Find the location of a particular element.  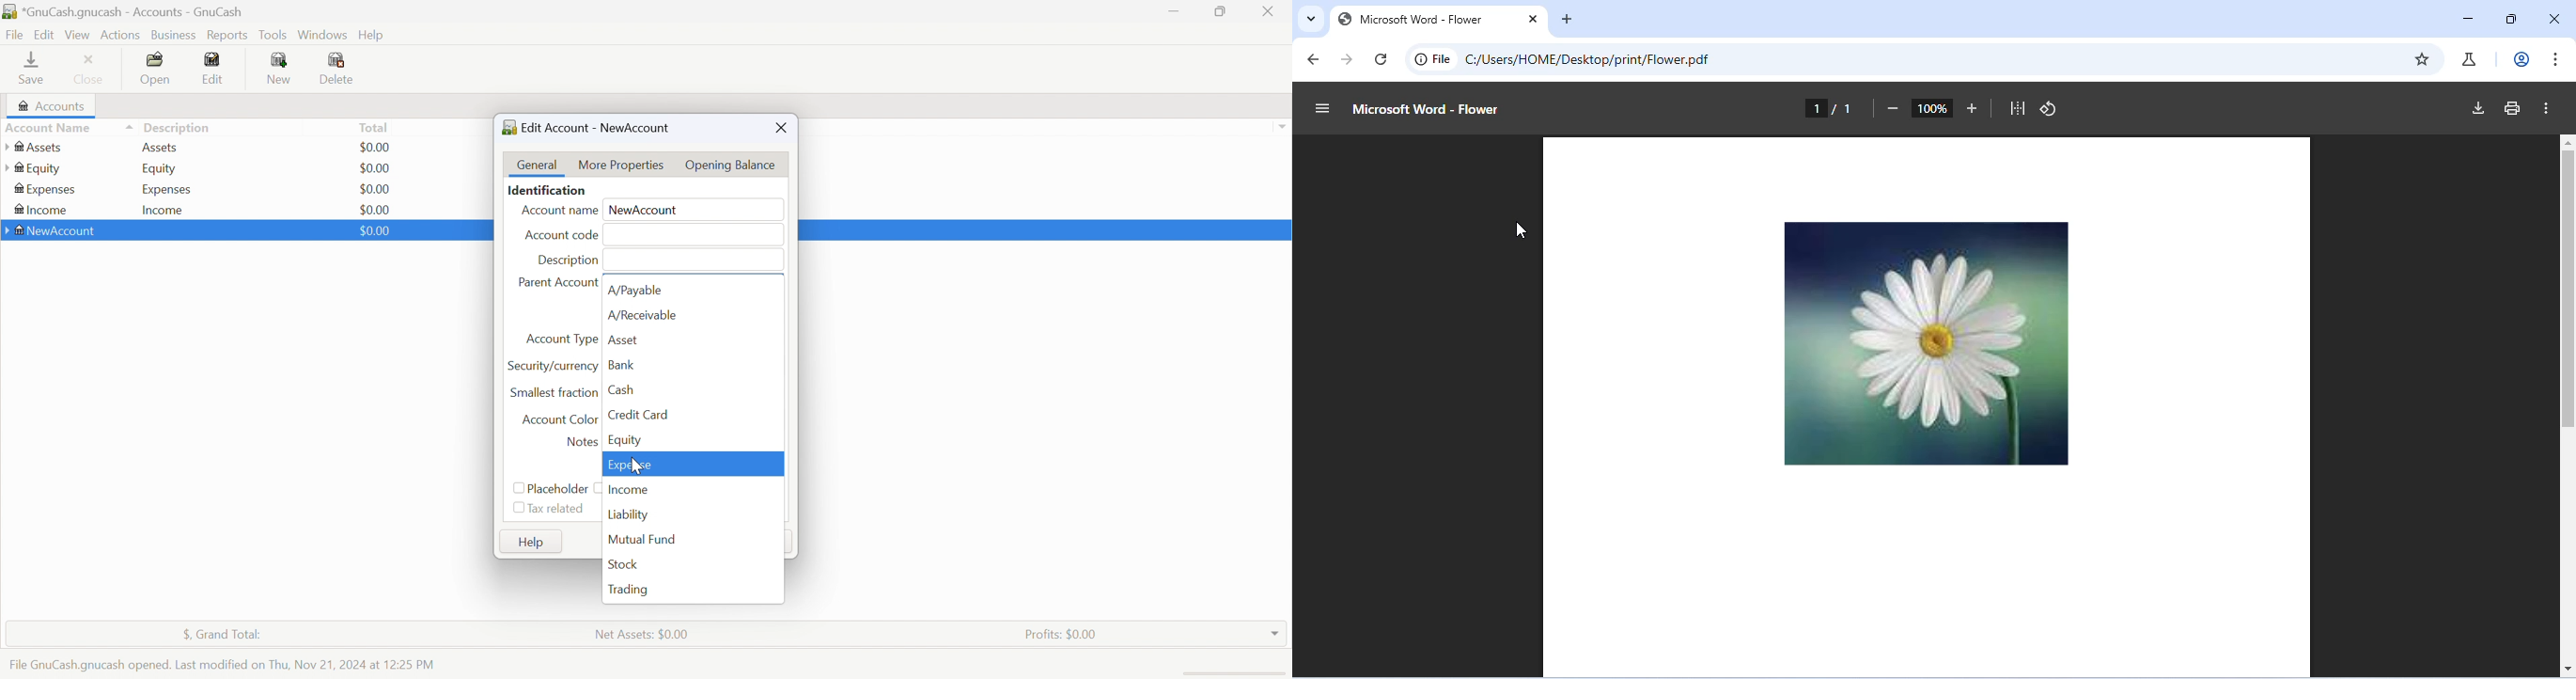

Opening Balance is located at coordinates (732, 165).